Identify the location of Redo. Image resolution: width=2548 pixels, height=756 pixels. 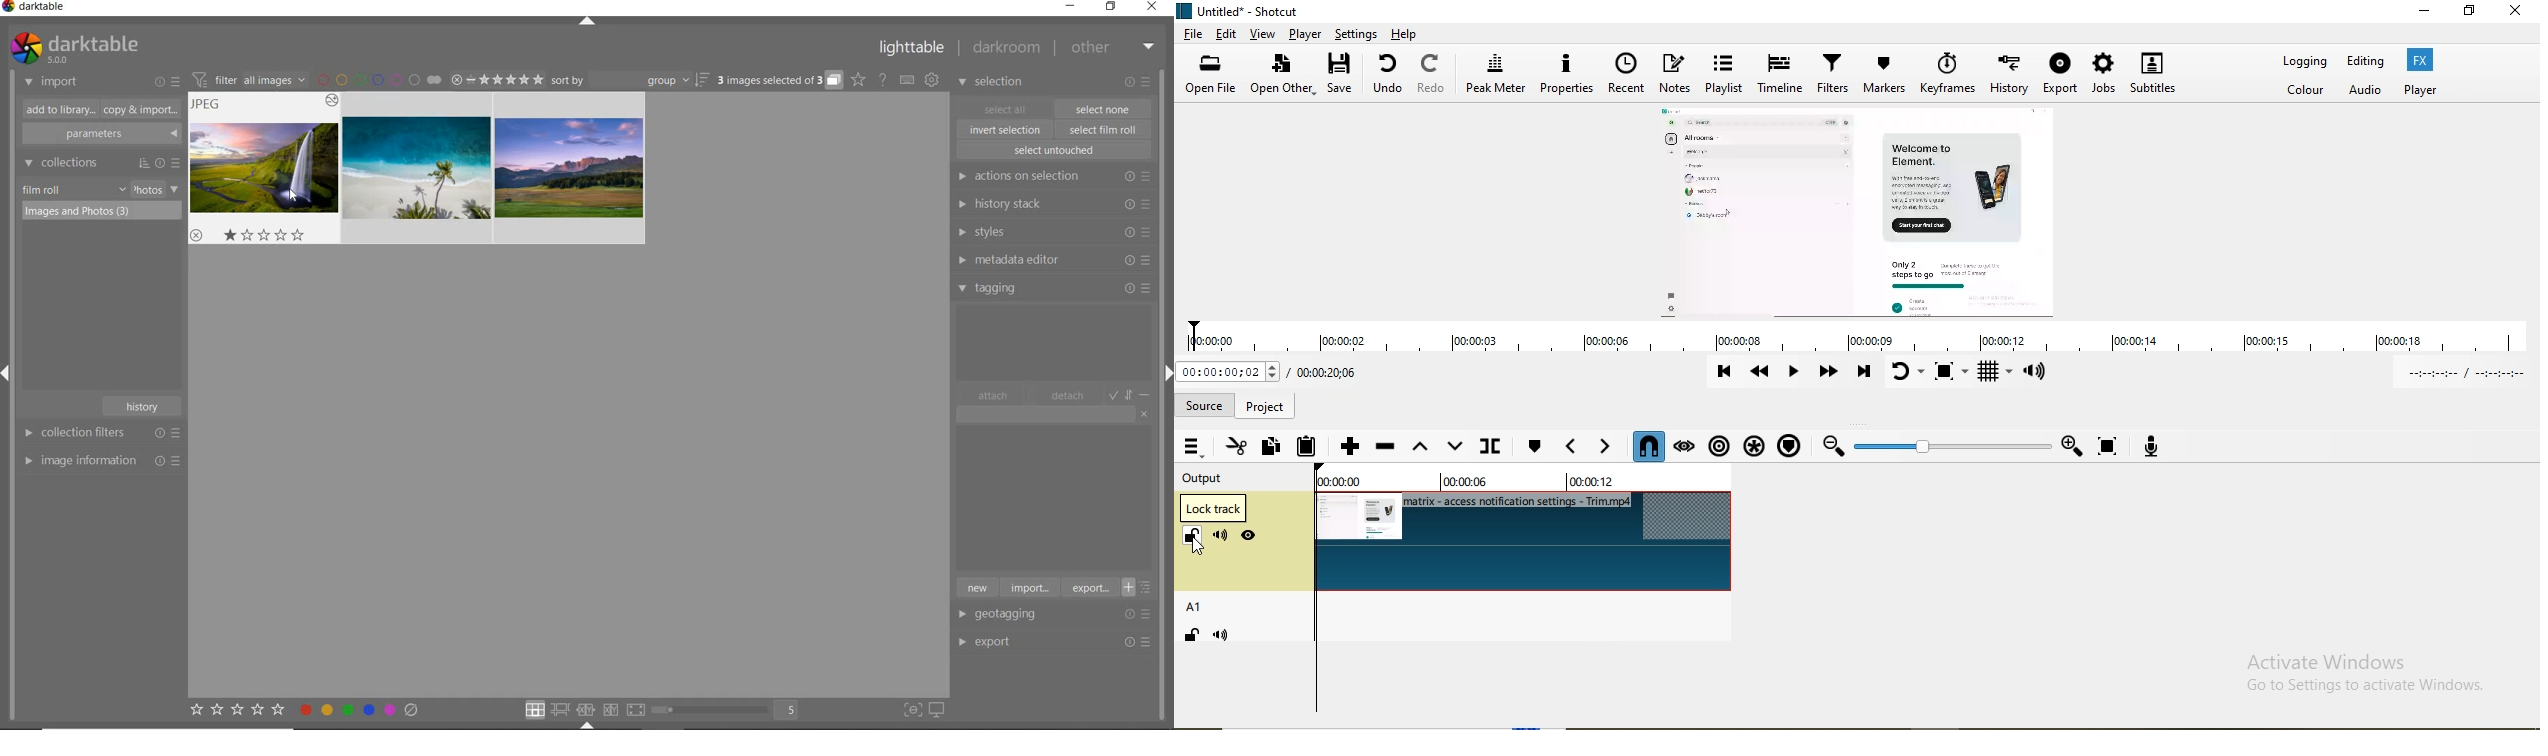
(1433, 75).